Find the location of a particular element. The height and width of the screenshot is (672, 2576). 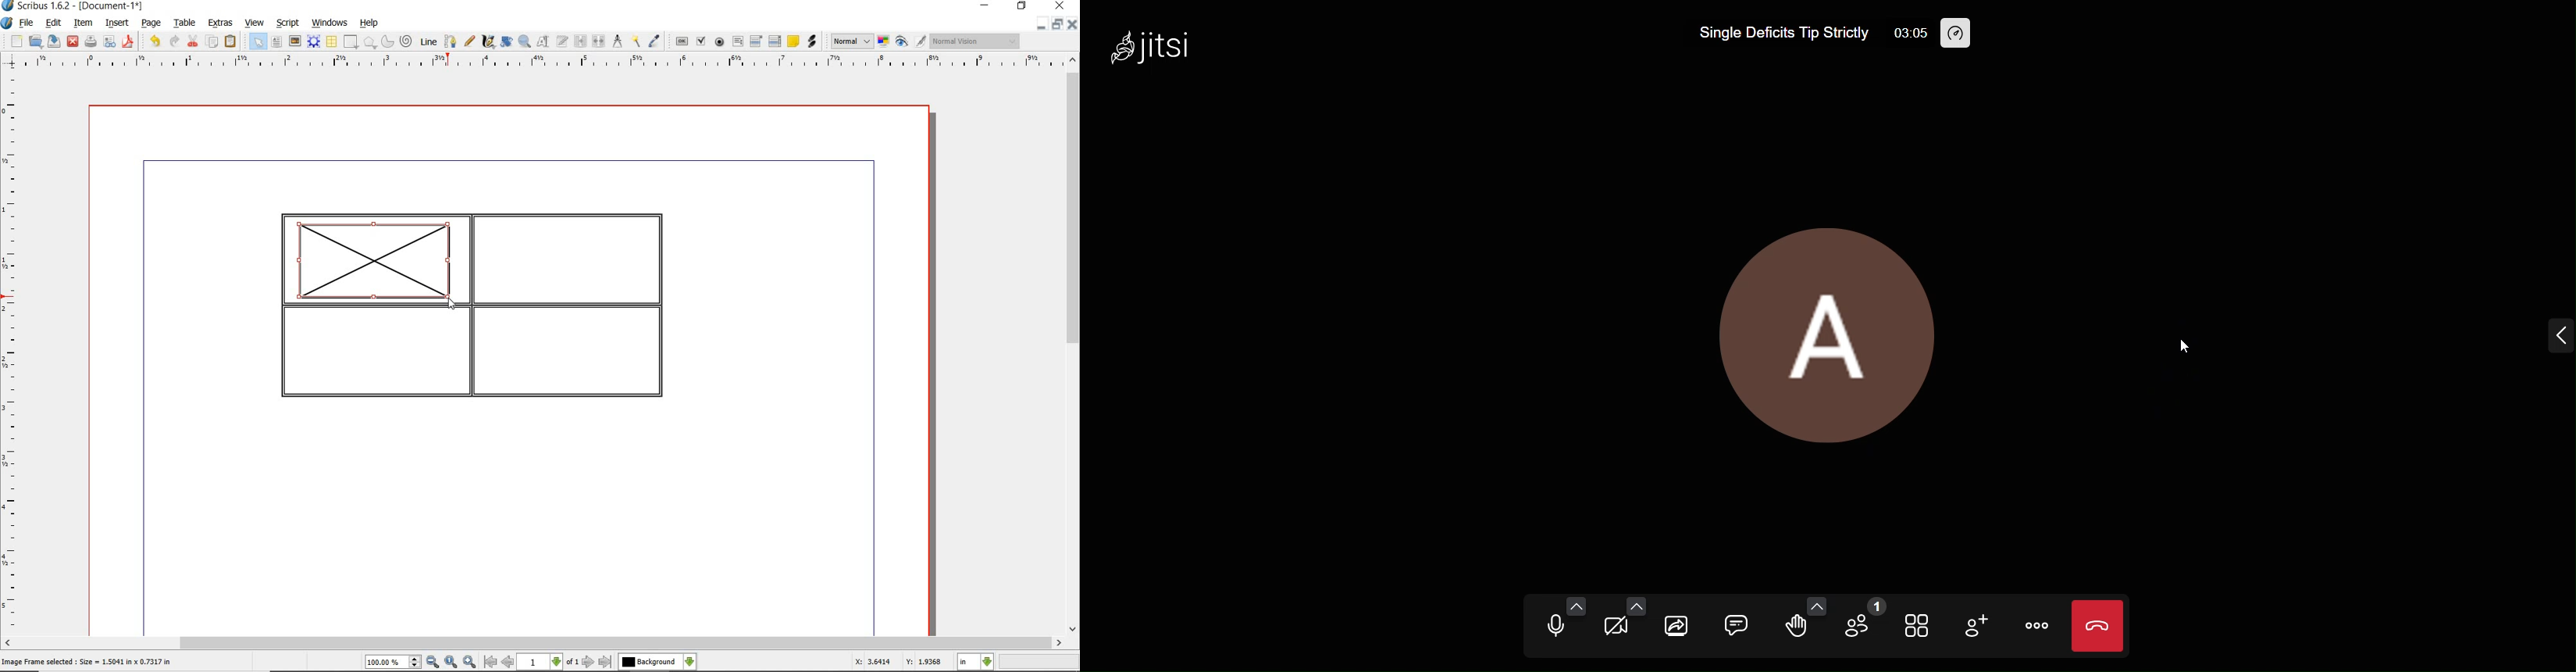

expand is located at coordinates (2553, 335).